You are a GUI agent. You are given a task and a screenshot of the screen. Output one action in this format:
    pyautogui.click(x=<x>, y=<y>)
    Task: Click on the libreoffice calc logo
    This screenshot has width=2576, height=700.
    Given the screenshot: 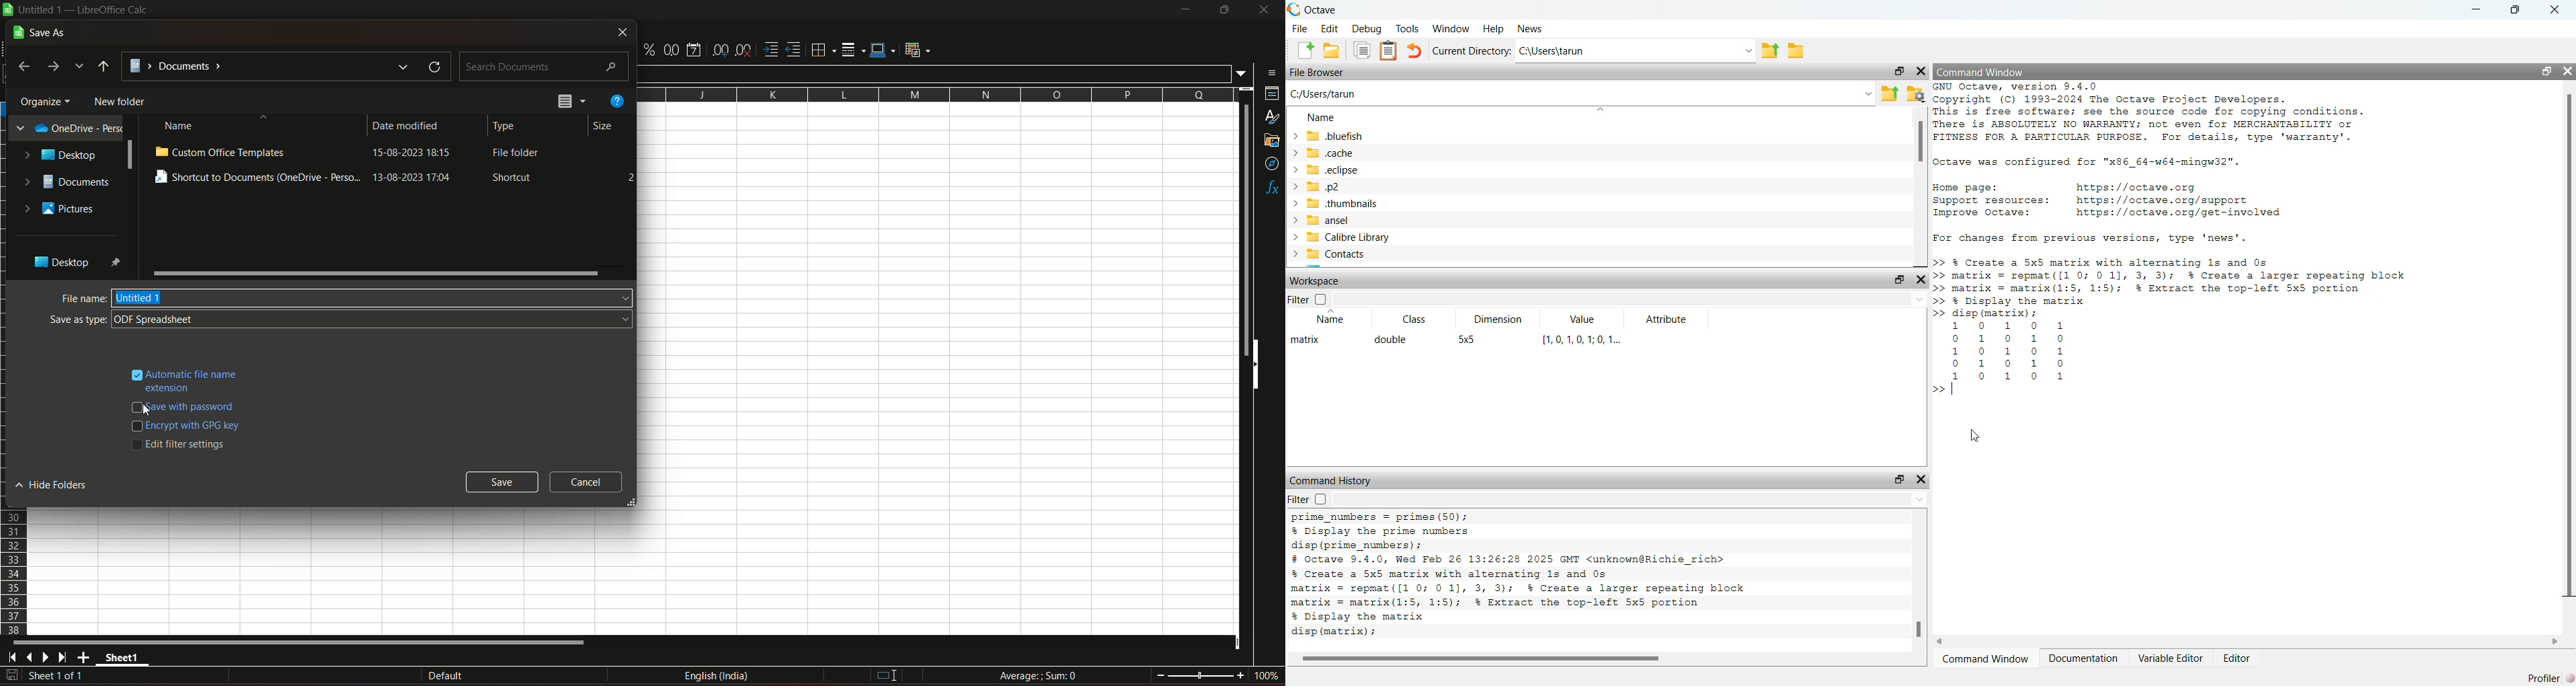 What is the action you would take?
    pyautogui.click(x=8, y=11)
    